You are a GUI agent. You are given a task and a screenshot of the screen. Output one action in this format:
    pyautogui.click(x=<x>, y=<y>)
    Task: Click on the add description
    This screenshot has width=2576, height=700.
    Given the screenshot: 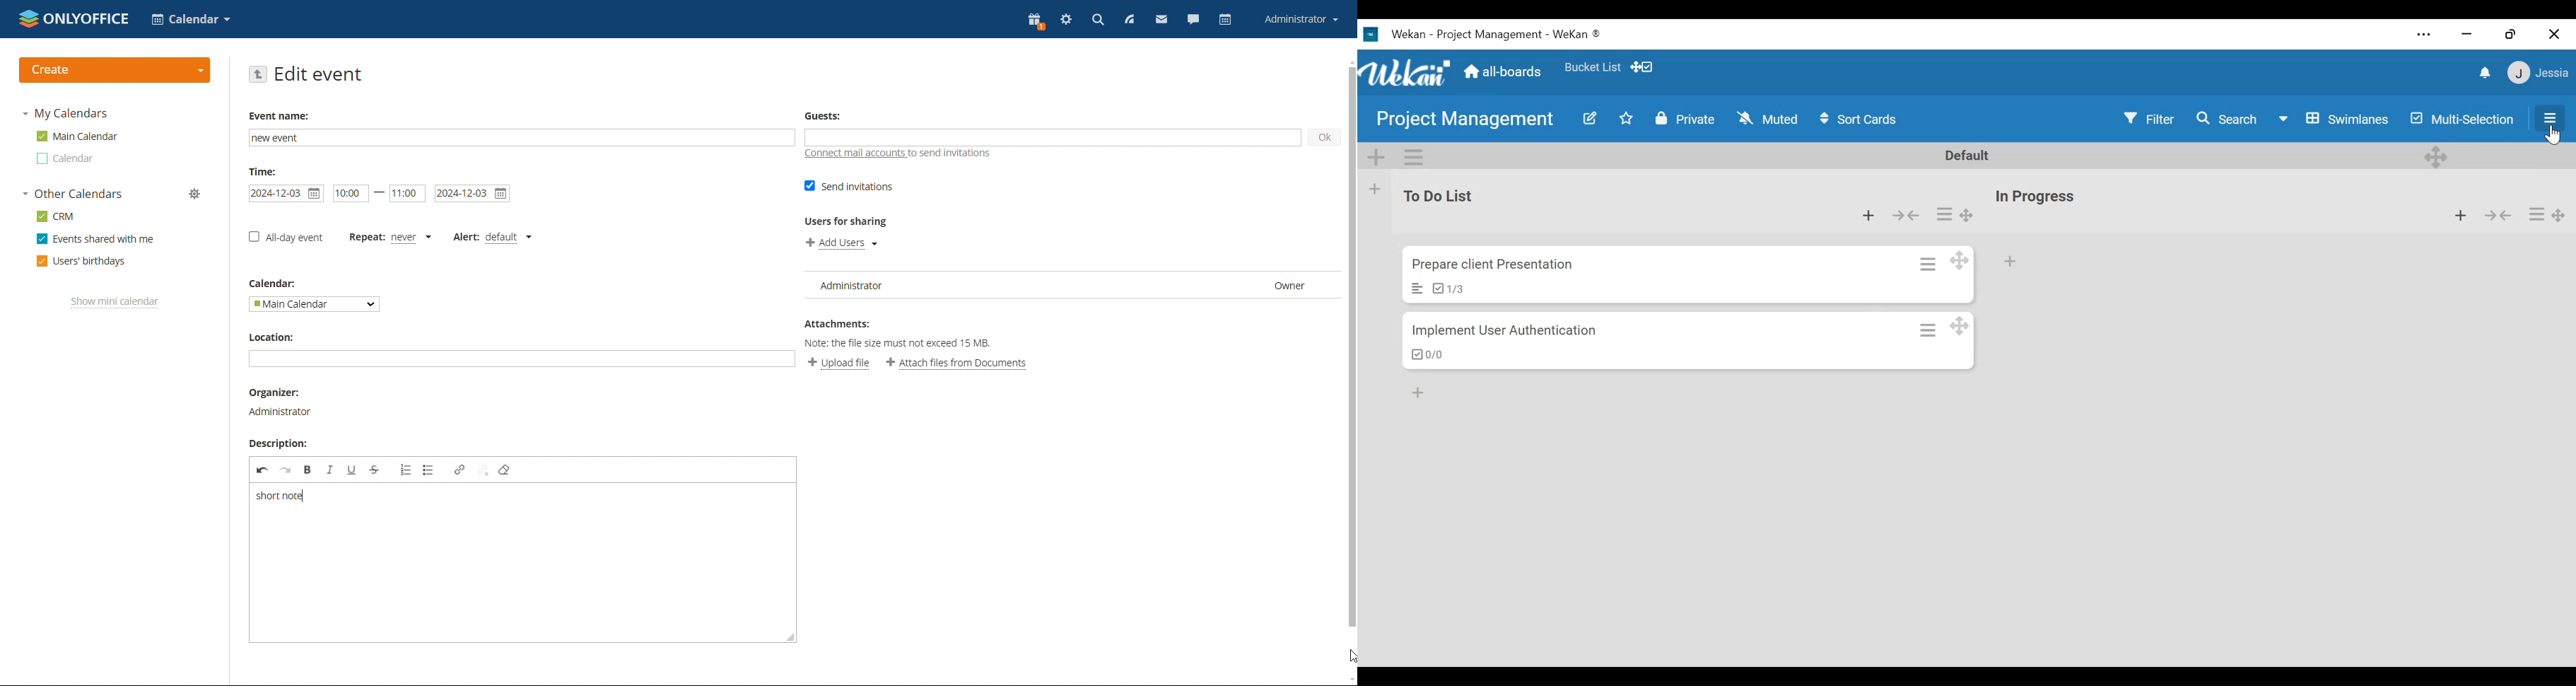 What is the action you would take?
    pyautogui.click(x=520, y=564)
    